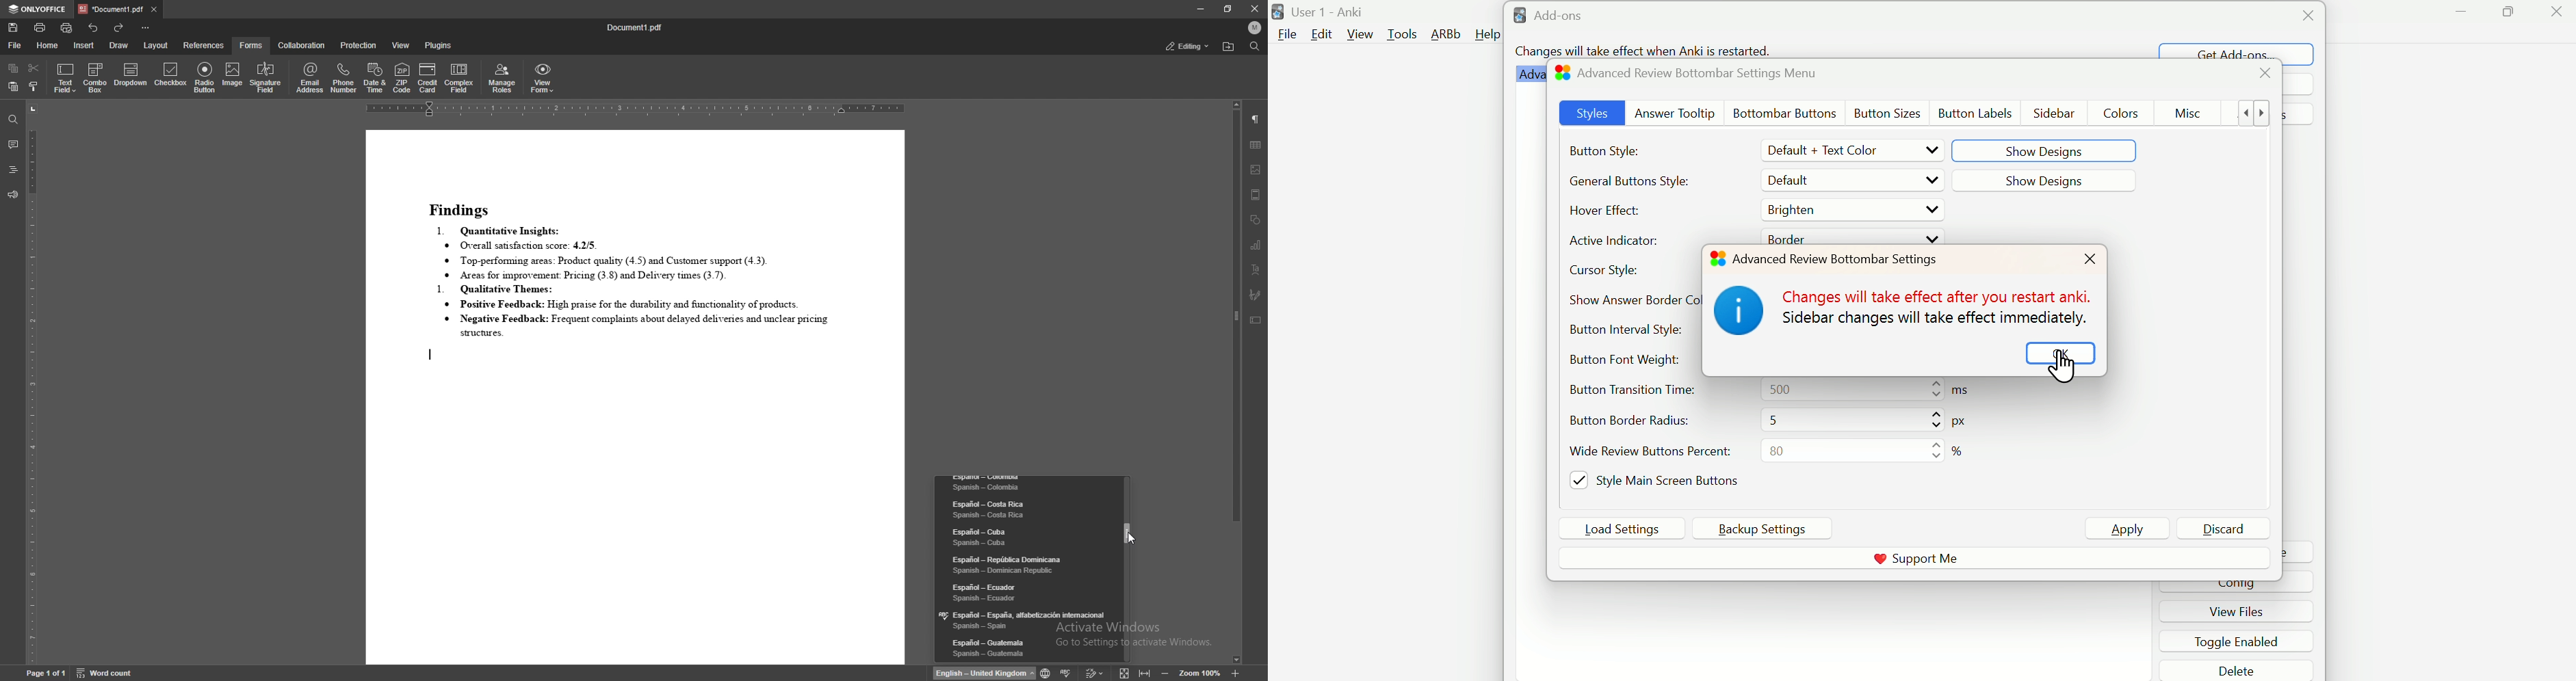  What do you see at coordinates (1447, 34) in the screenshot?
I see `ARBb` at bounding box center [1447, 34].